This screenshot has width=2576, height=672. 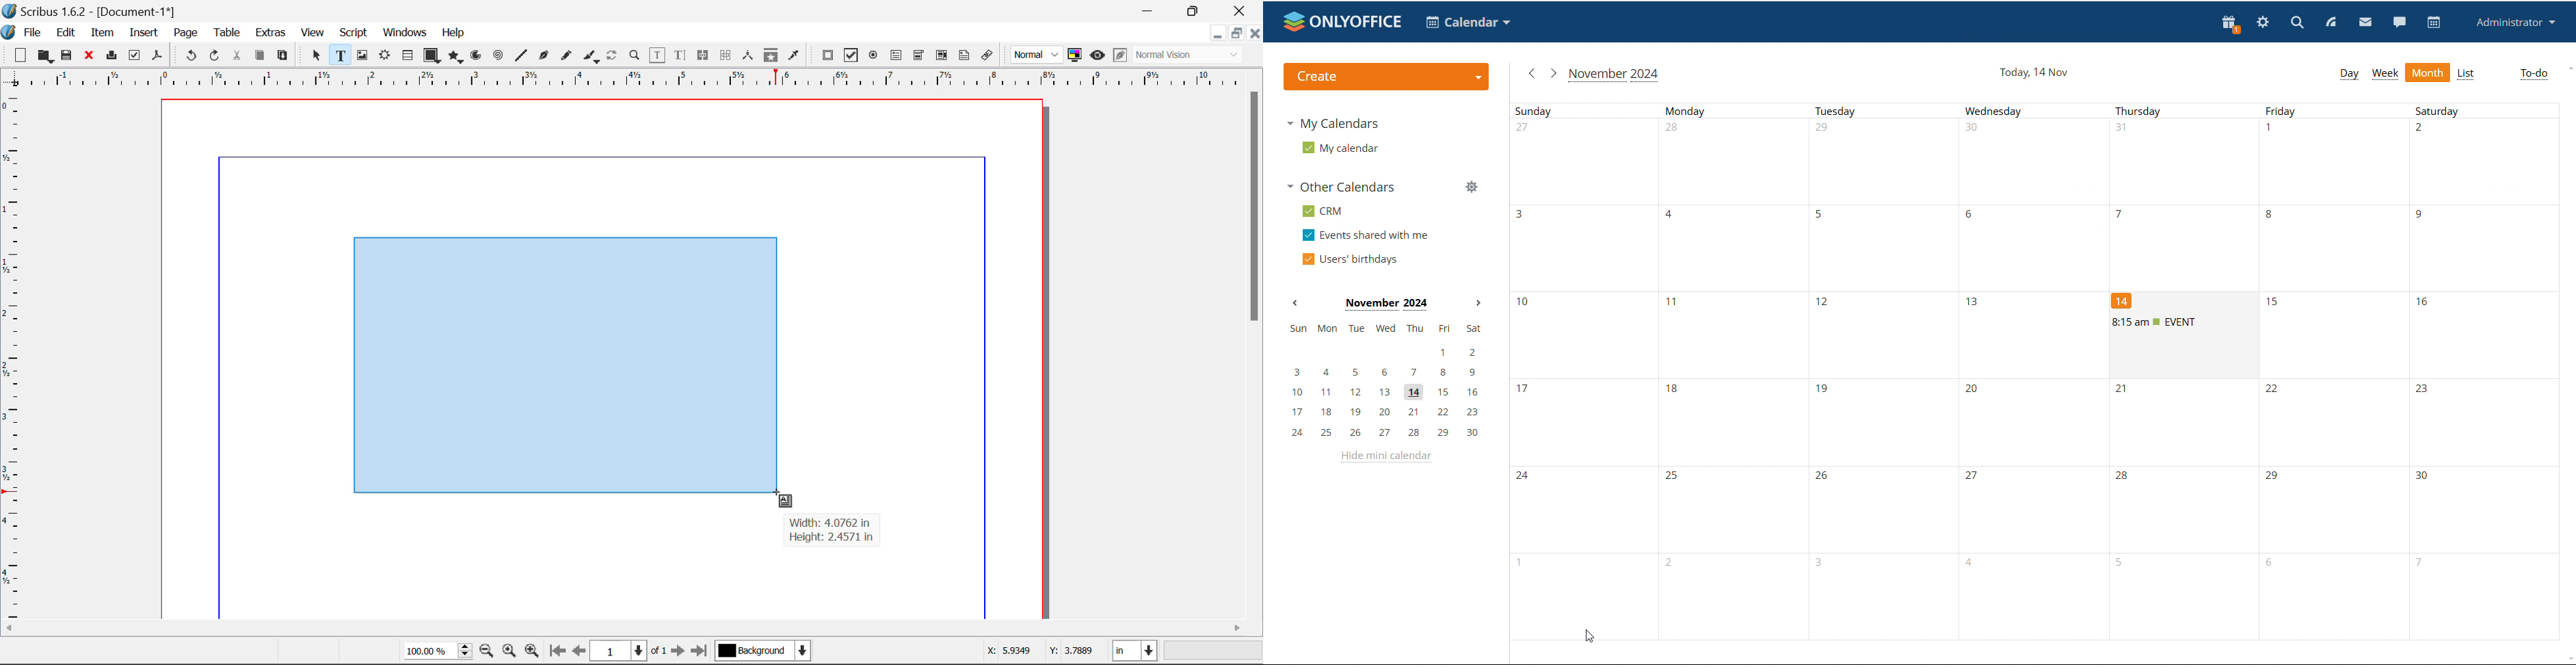 I want to click on Tables, so click(x=407, y=55).